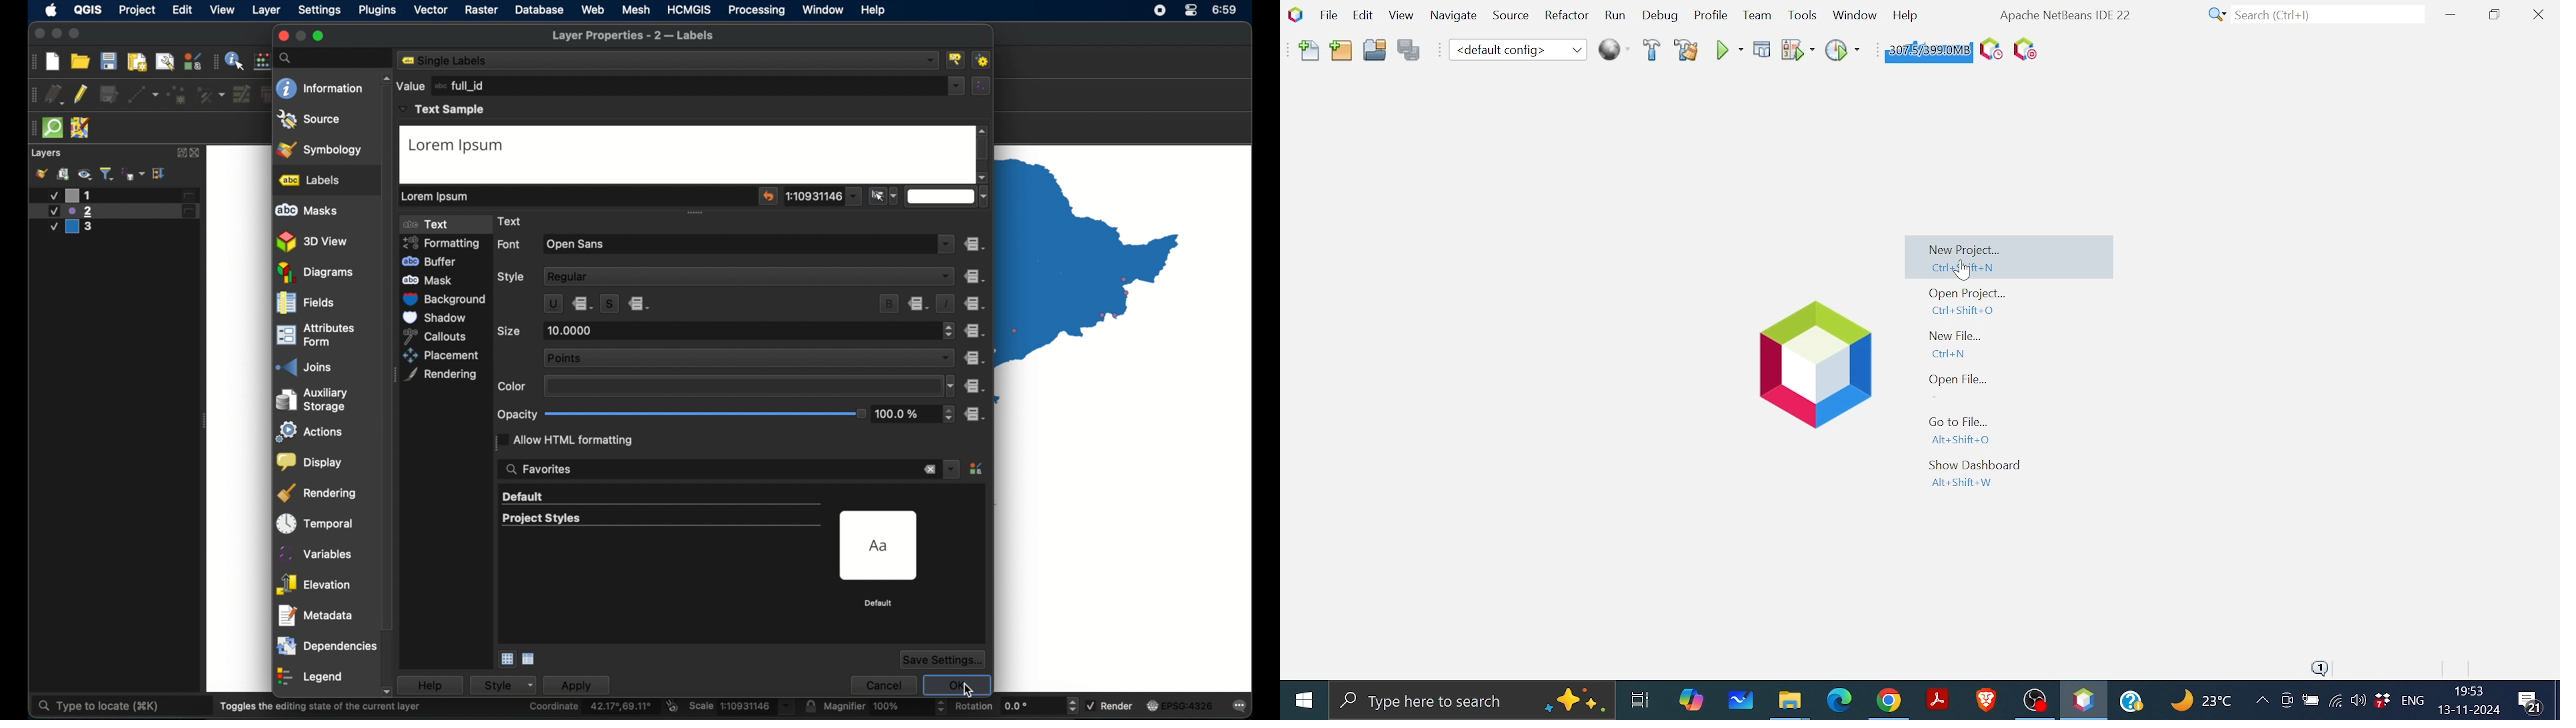  I want to click on manage map theme, so click(85, 174).